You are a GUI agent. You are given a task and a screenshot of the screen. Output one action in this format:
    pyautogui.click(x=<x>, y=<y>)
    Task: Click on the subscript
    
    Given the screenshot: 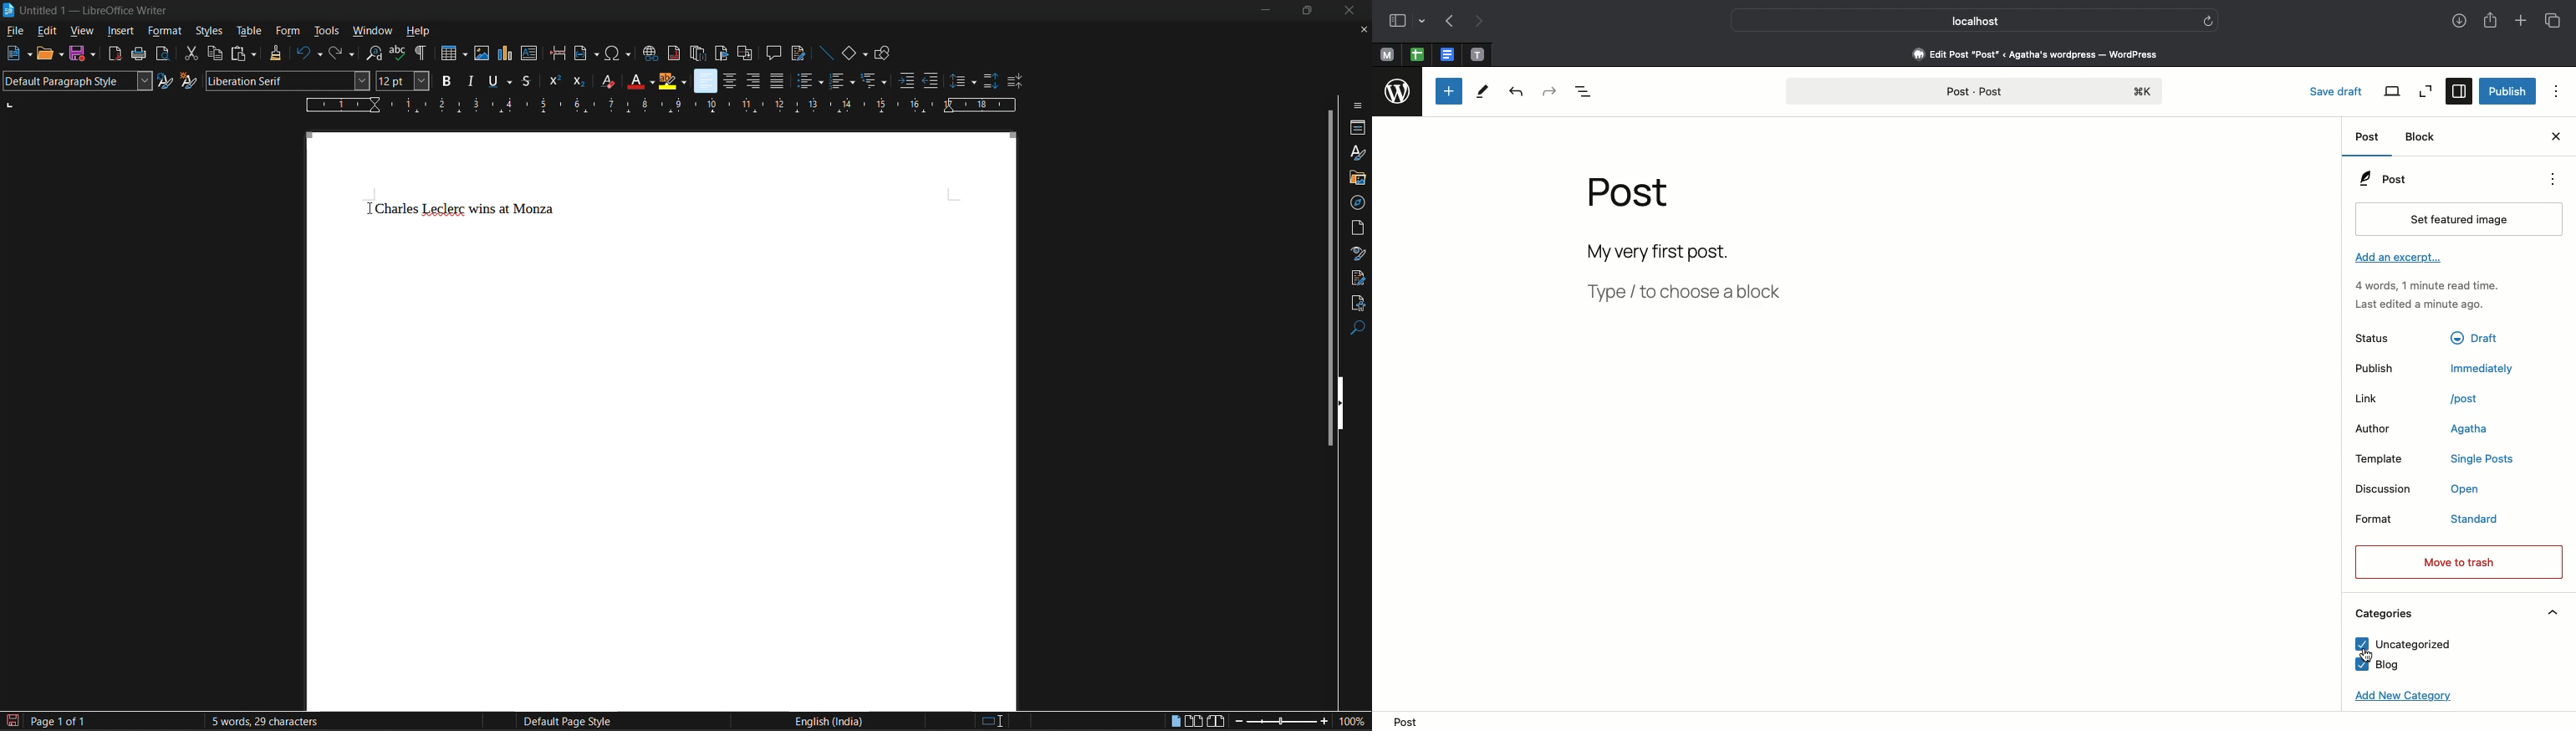 What is the action you would take?
    pyautogui.click(x=581, y=82)
    